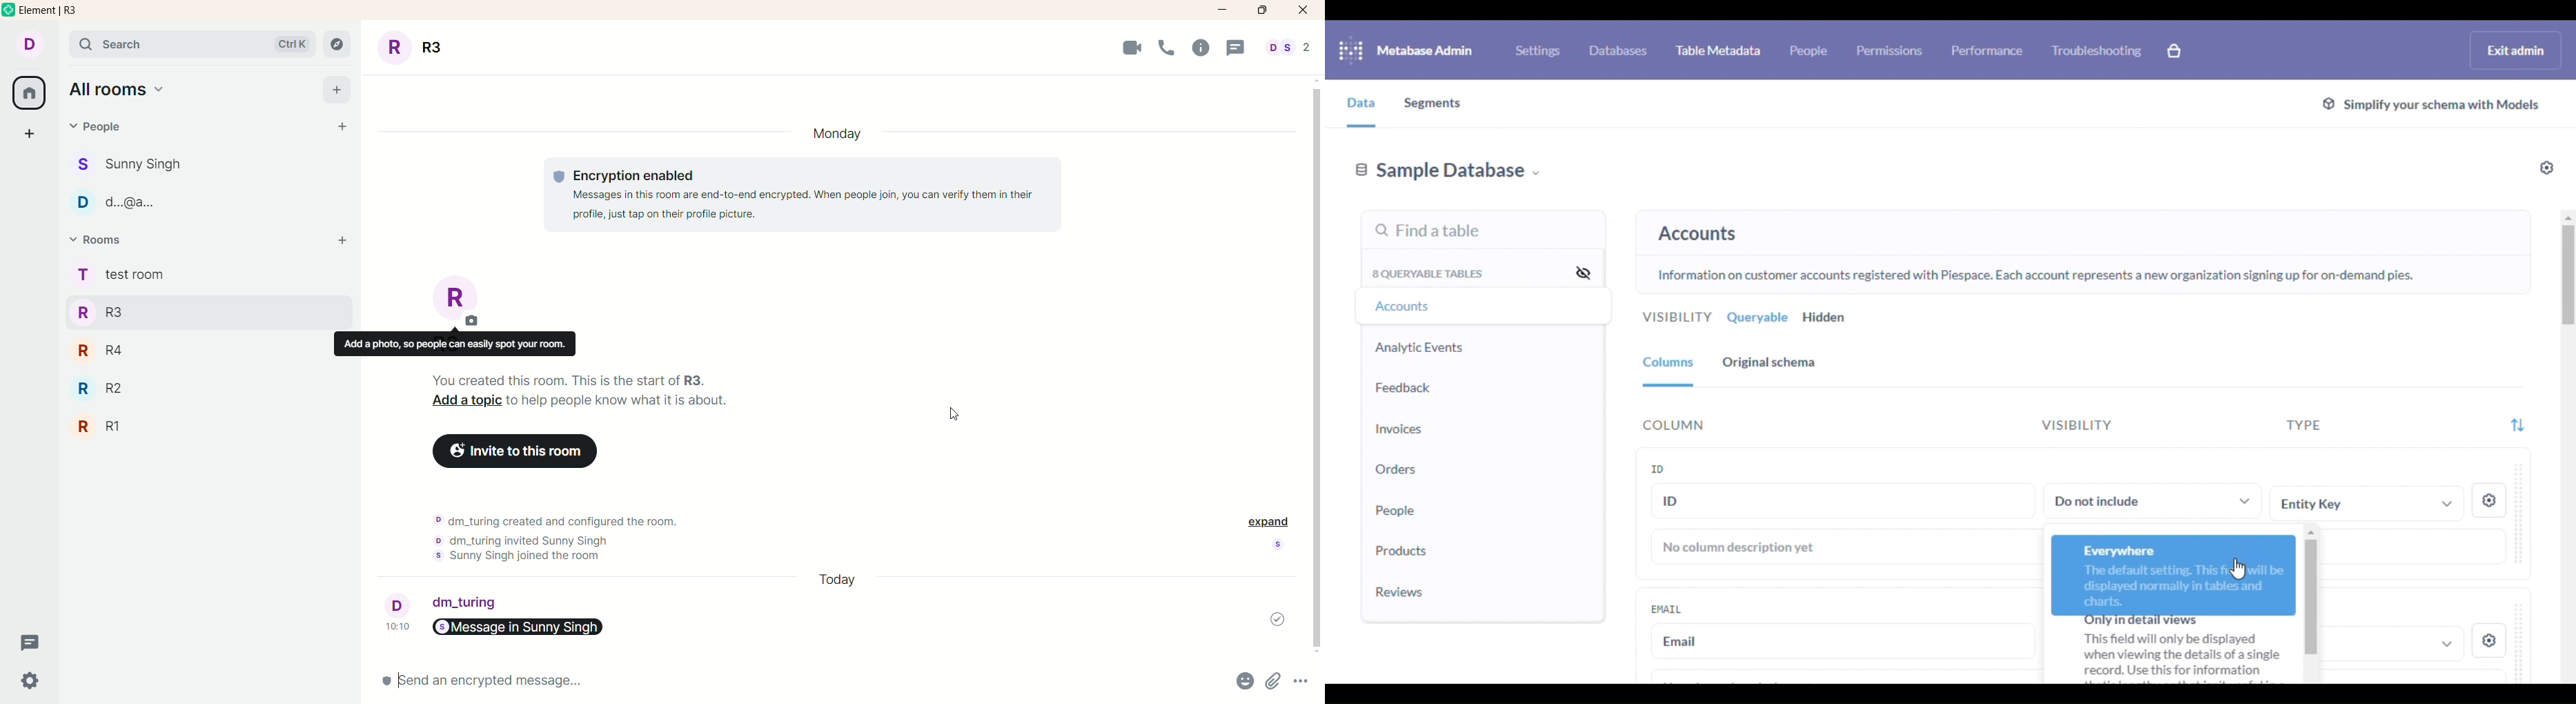 The height and width of the screenshot is (728, 2576). What do you see at coordinates (71, 12) in the screenshot?
I see `element` at bounding box center [71, 12].